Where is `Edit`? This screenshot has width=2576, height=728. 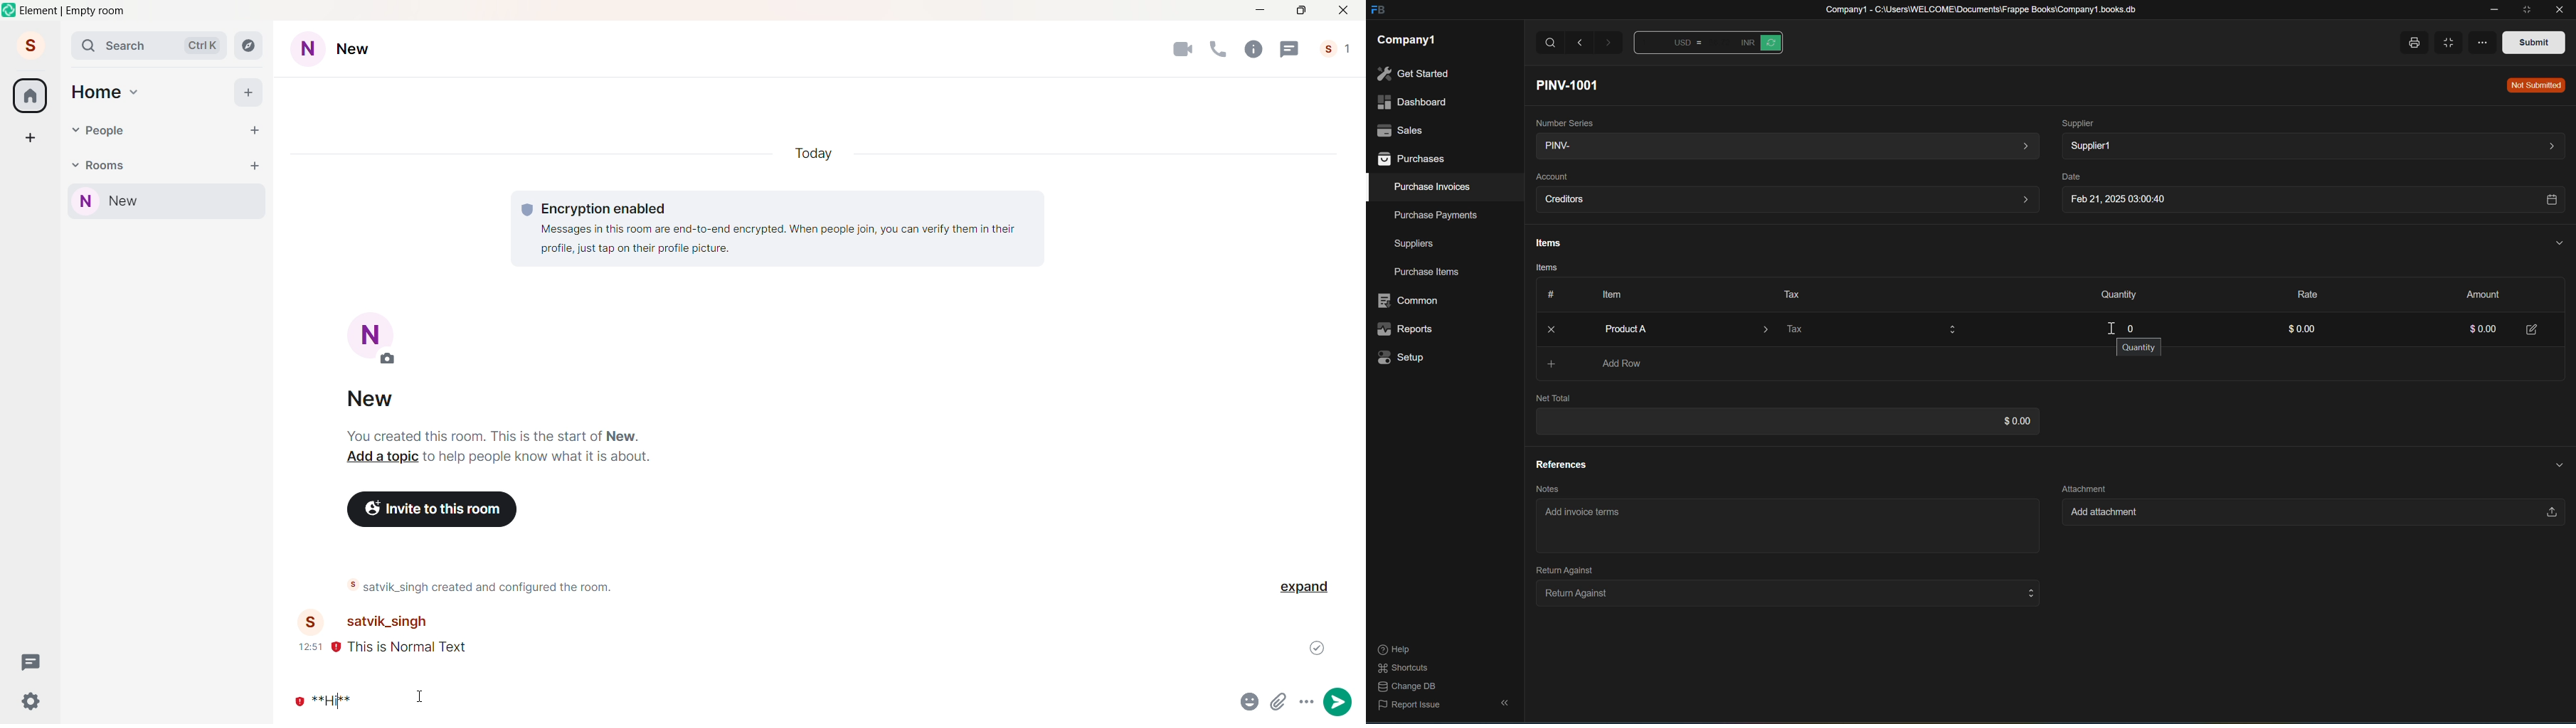
Edit is located at coordinates (2533, 328).